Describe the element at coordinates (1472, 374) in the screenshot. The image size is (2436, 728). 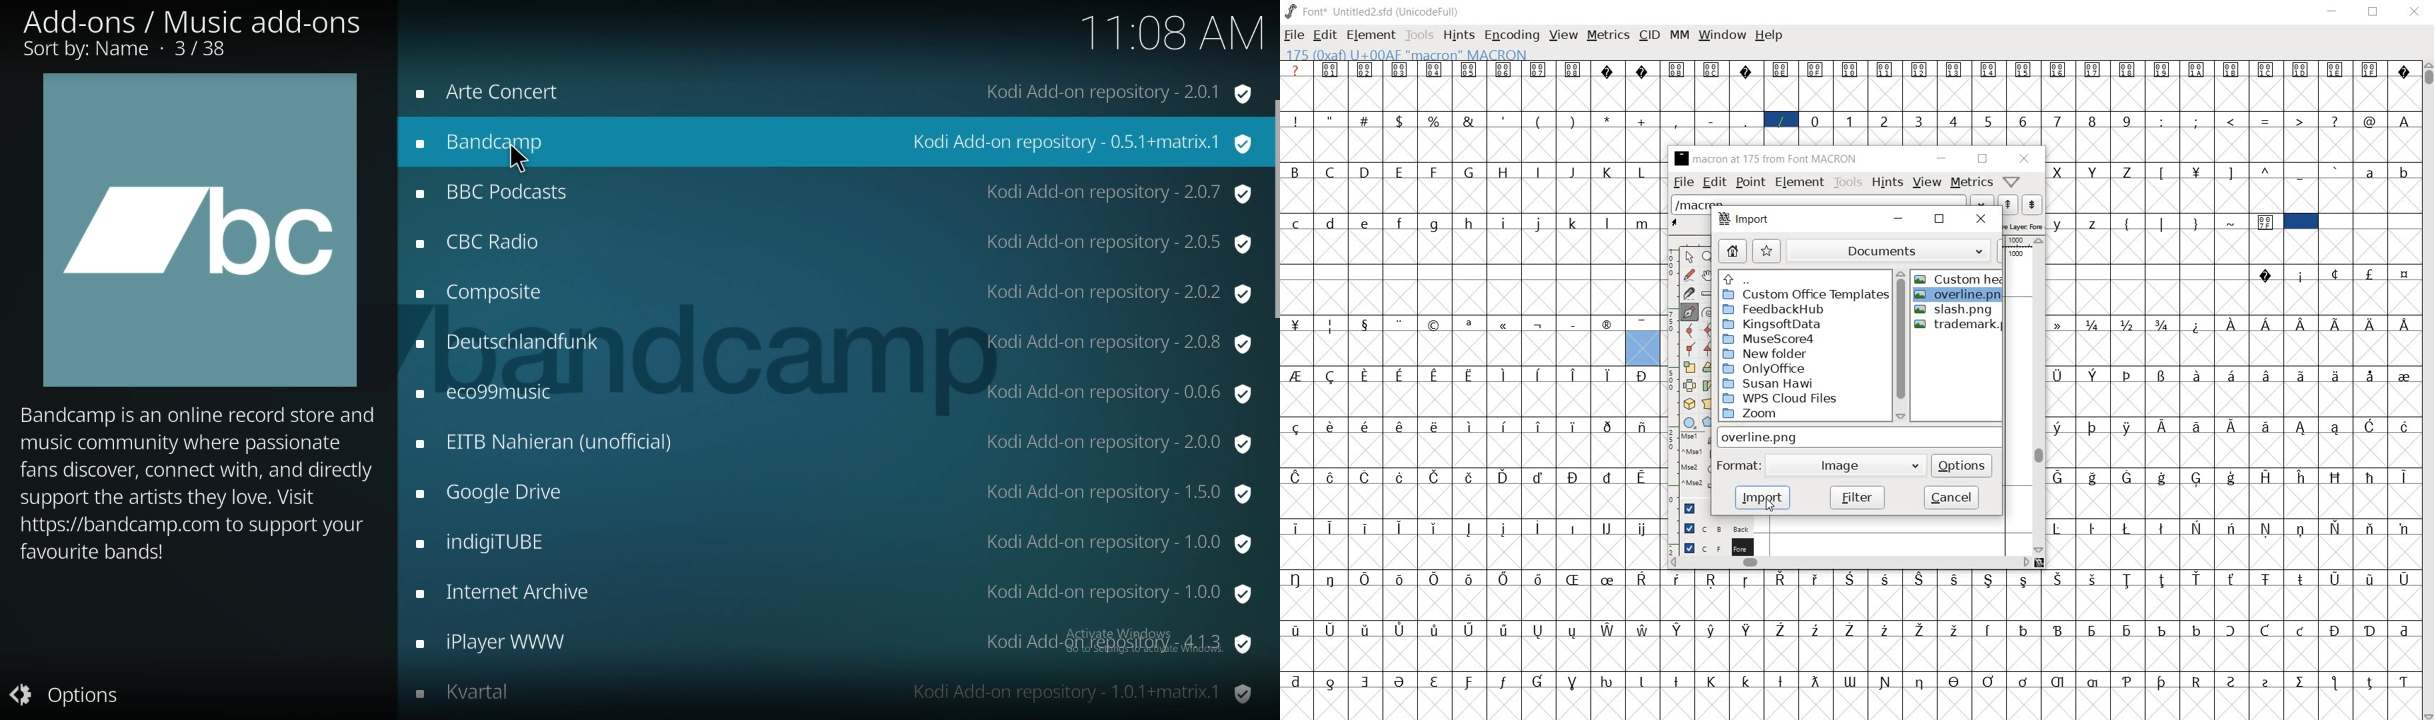
I see `Symbol` at that location.